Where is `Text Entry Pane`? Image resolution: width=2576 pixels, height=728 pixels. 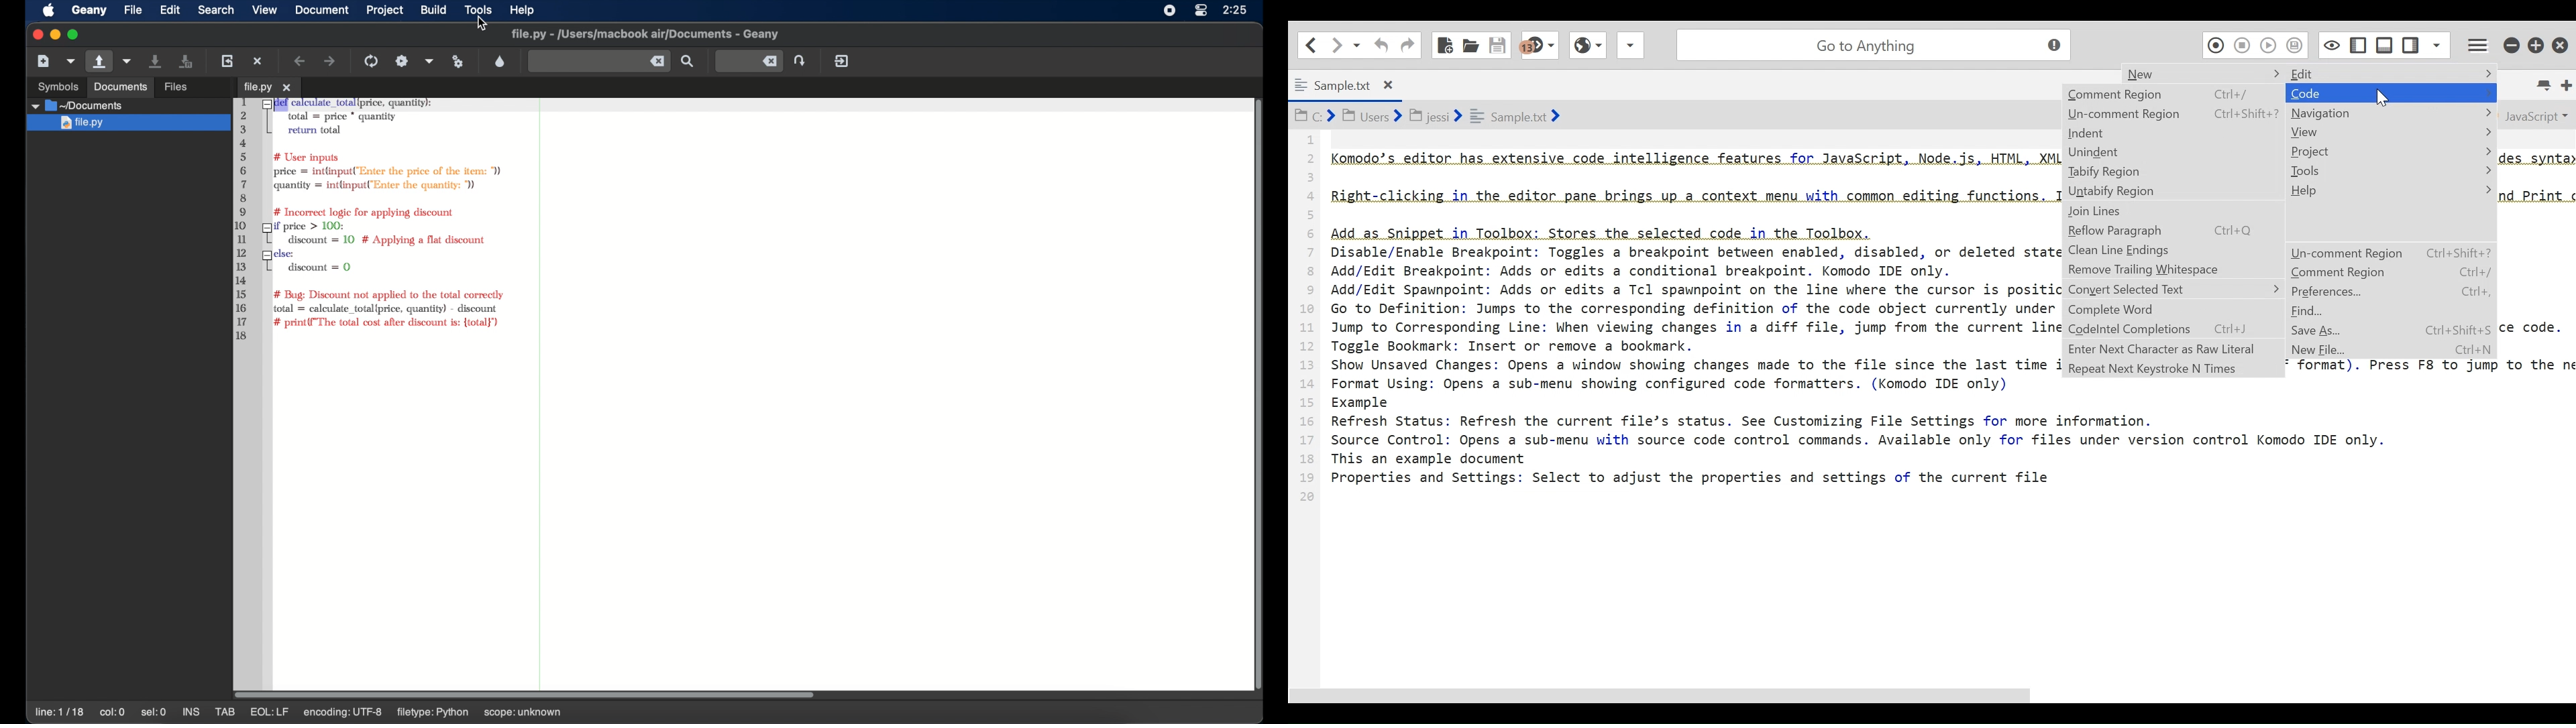 Text Entry Pane is located at coordinates (1676, 401).